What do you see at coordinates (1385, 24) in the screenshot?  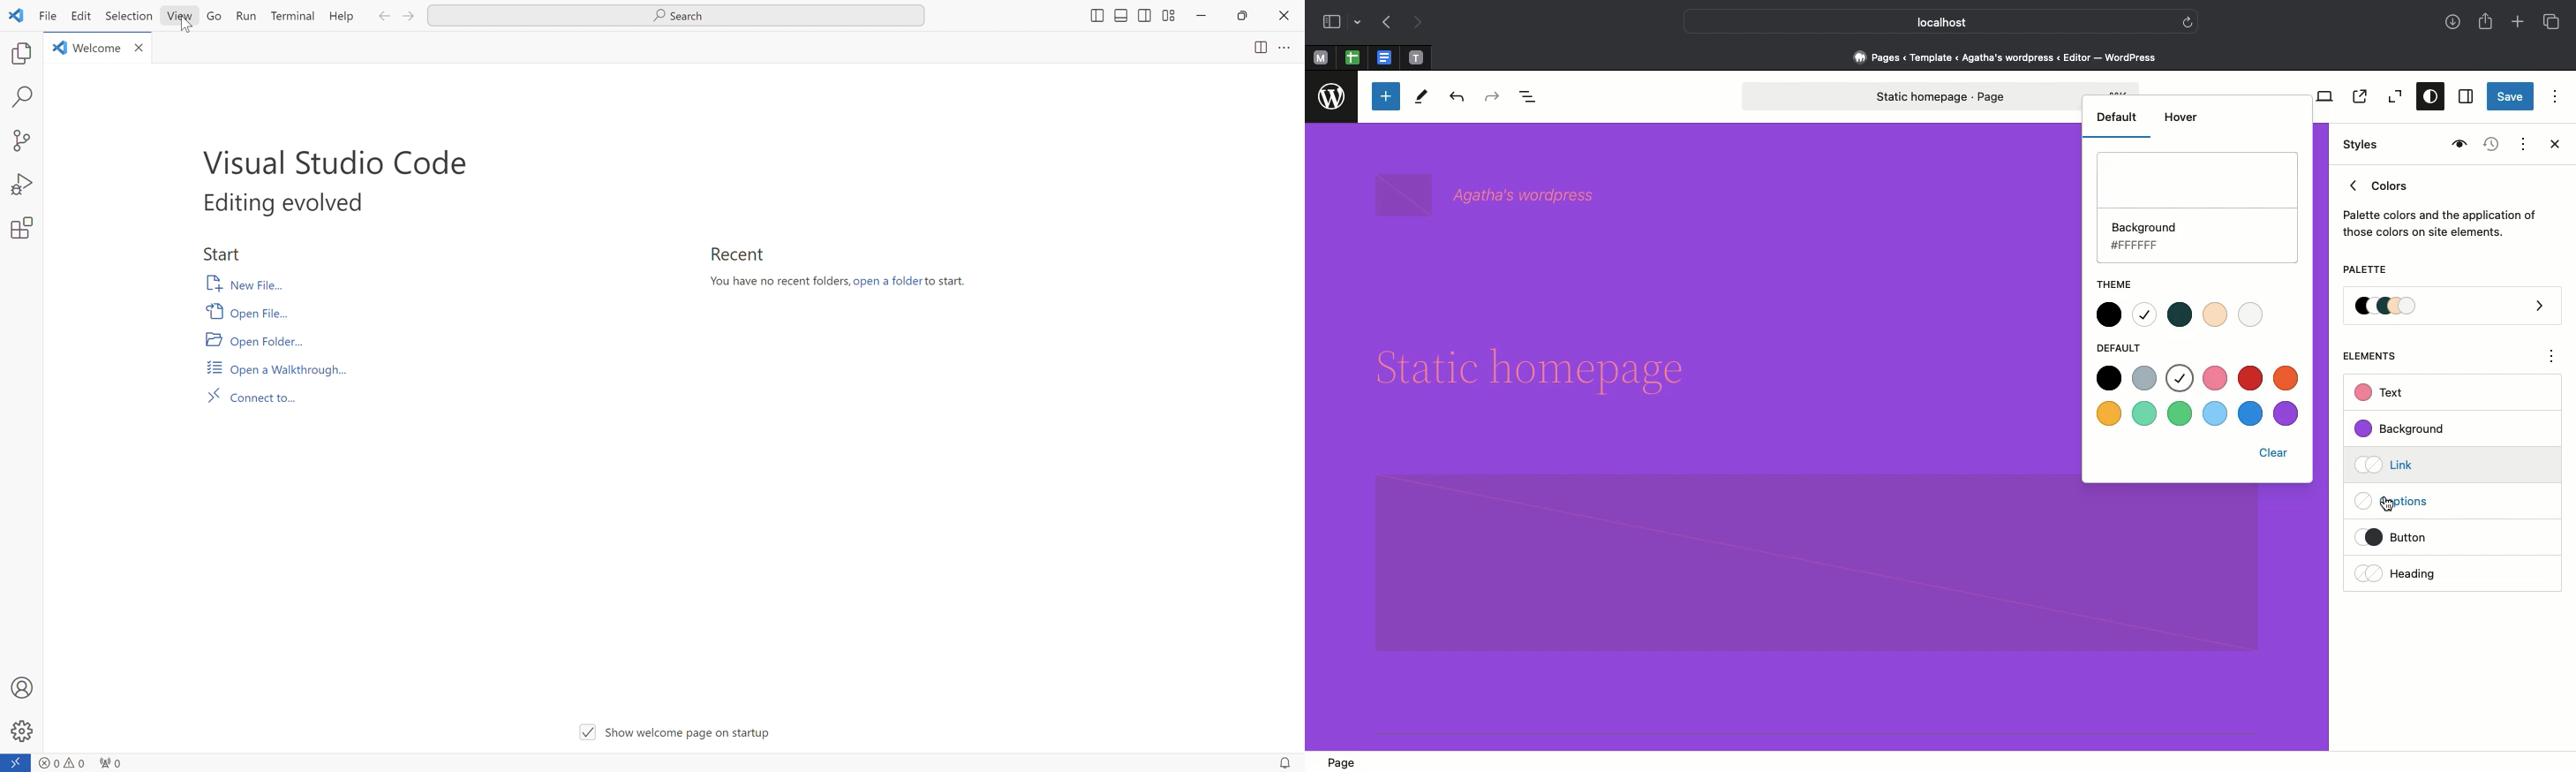 I see `Previous page` at bounding box center [1385, 24].